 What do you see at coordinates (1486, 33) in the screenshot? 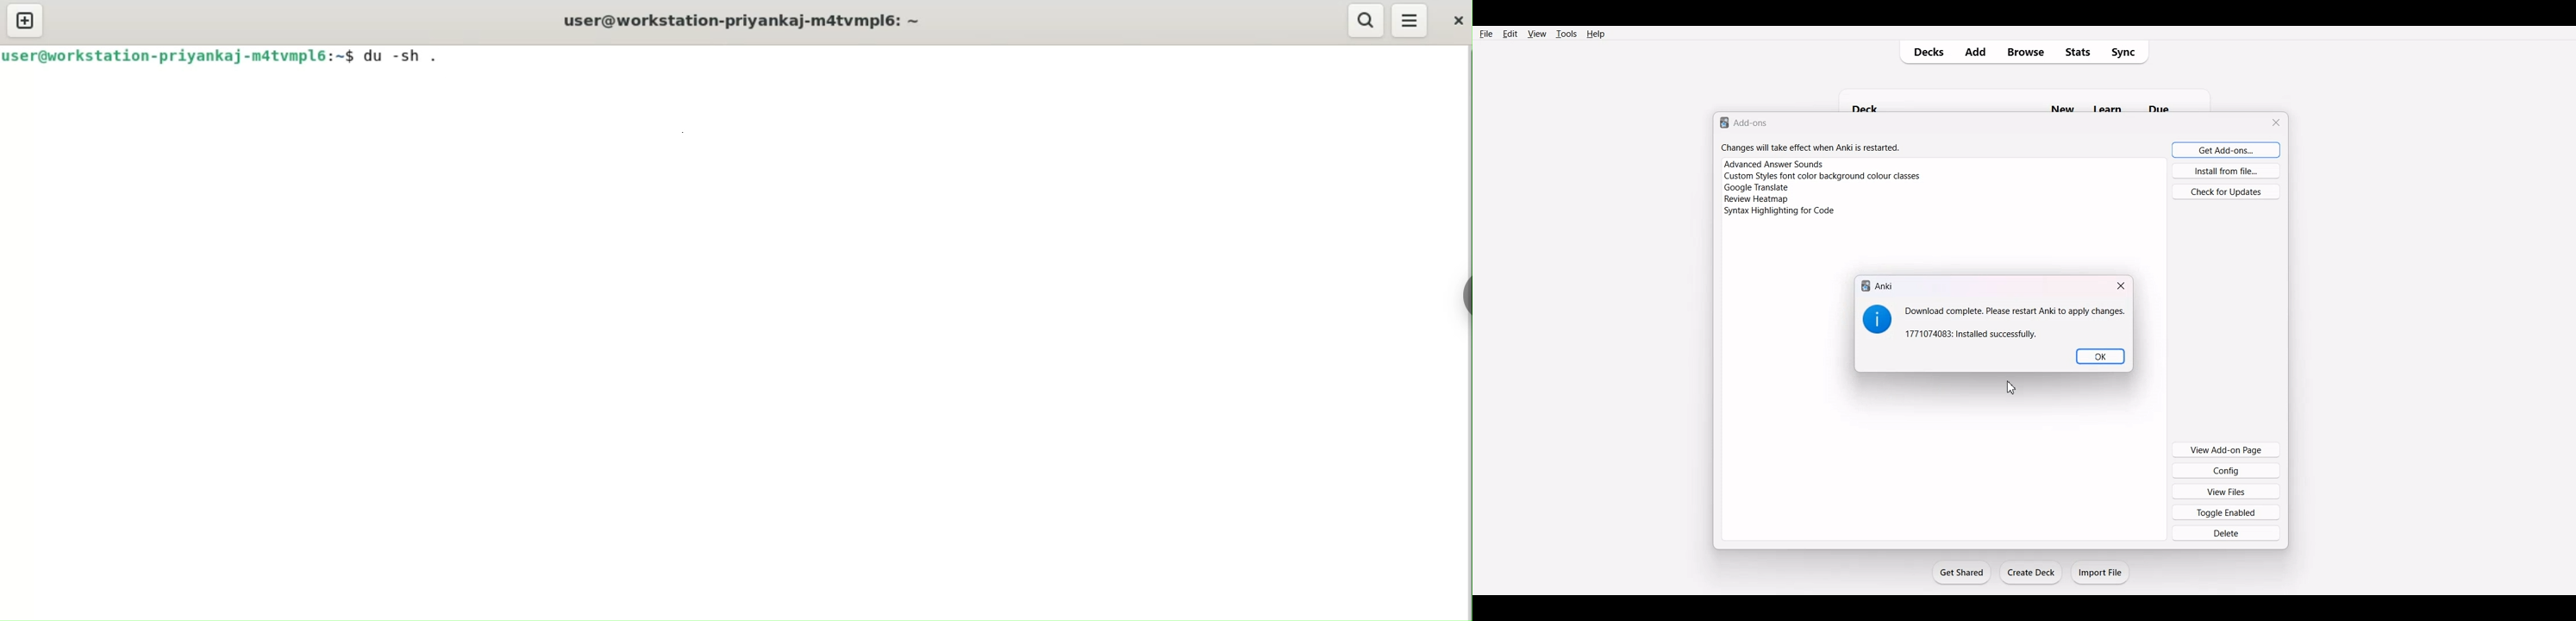
I see `File` at bounding box center [1486, 33].